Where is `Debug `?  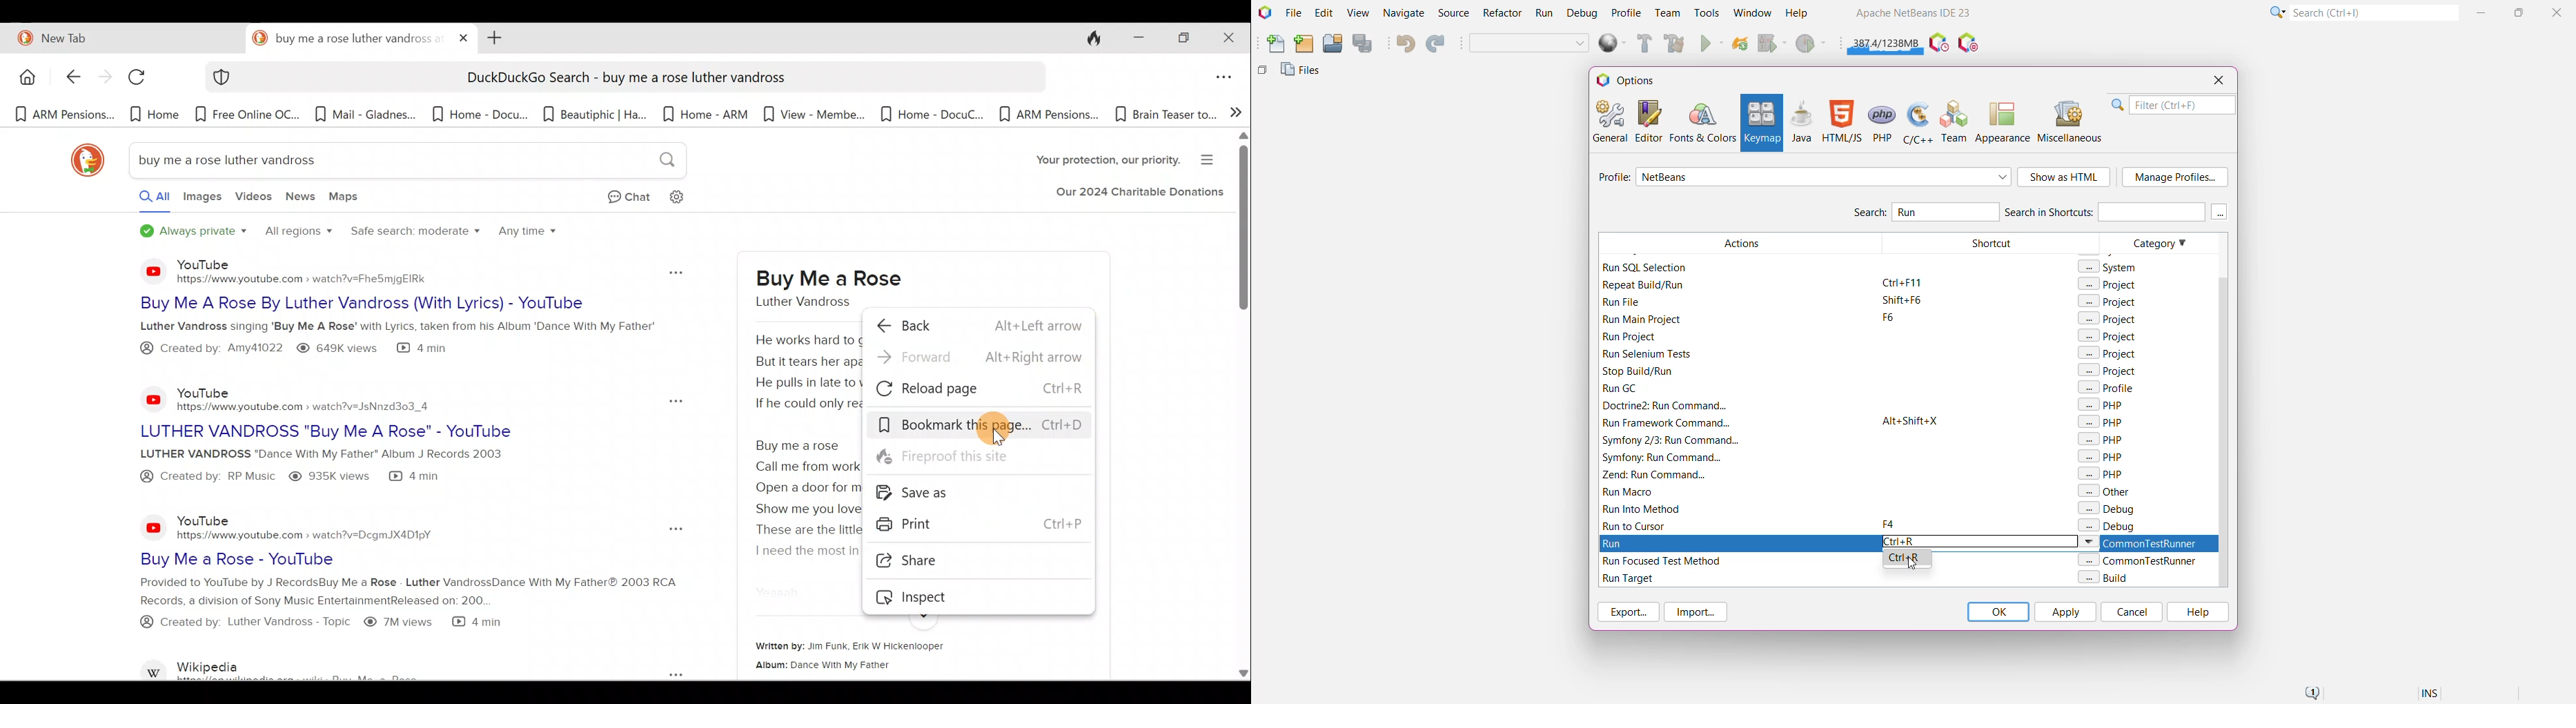
Debug  is located at coordinates (1580, 14).